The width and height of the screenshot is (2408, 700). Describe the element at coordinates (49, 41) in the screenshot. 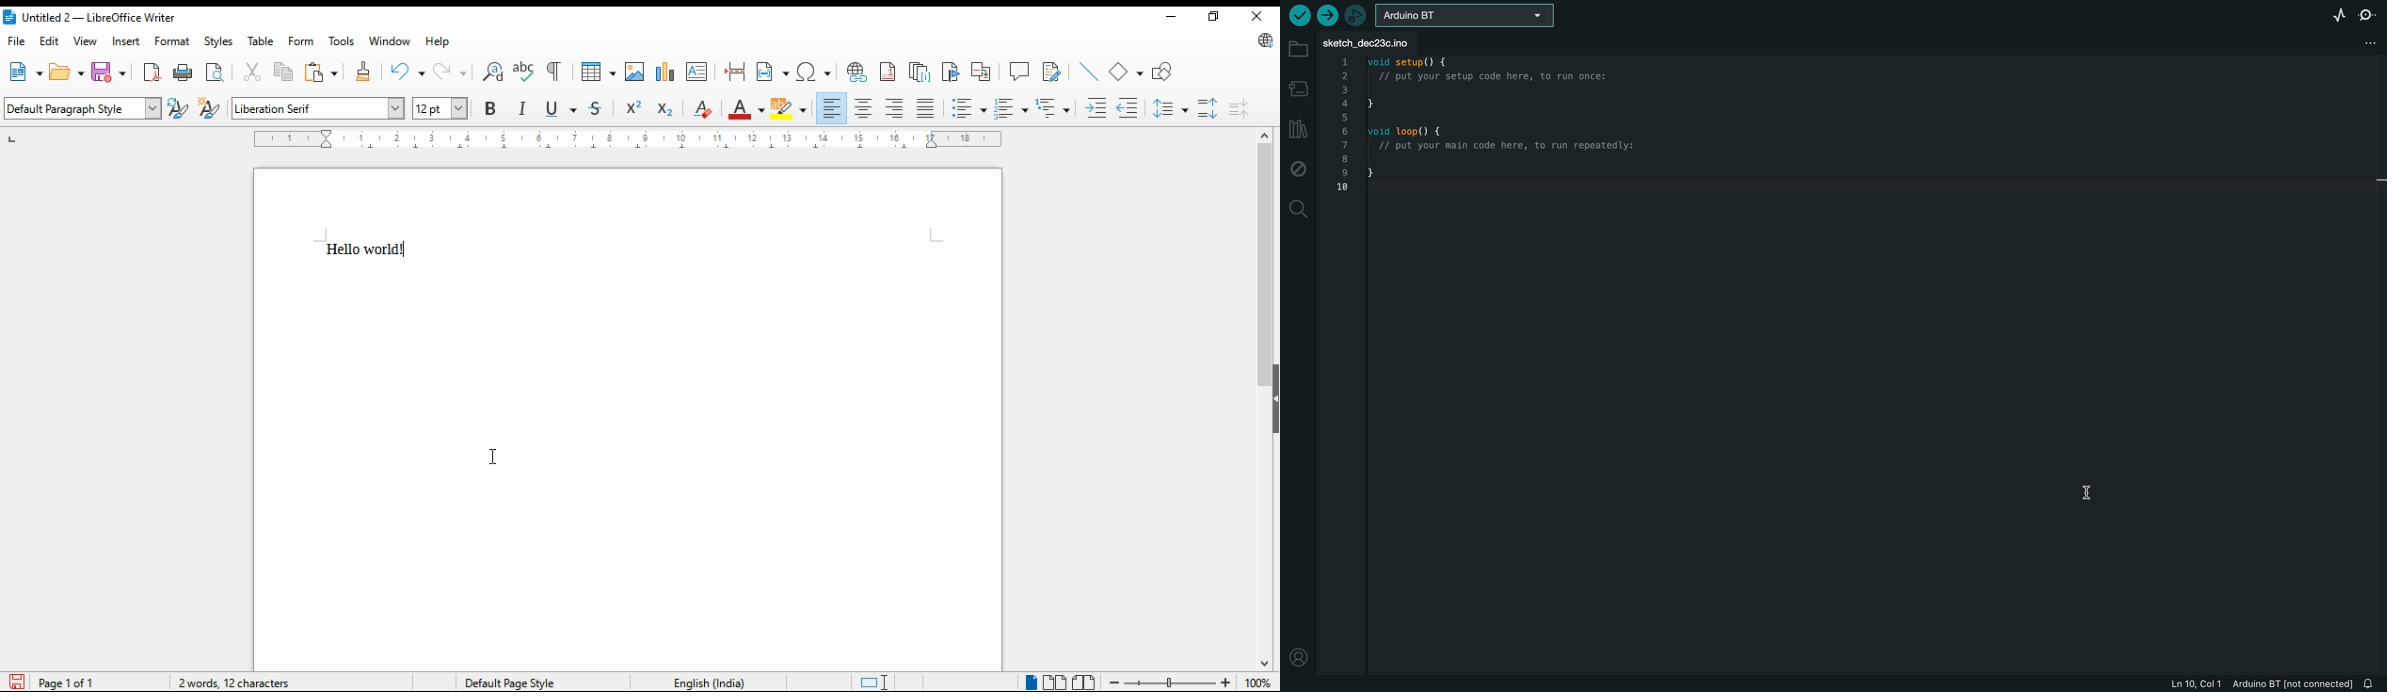

I see `edit` at that location.